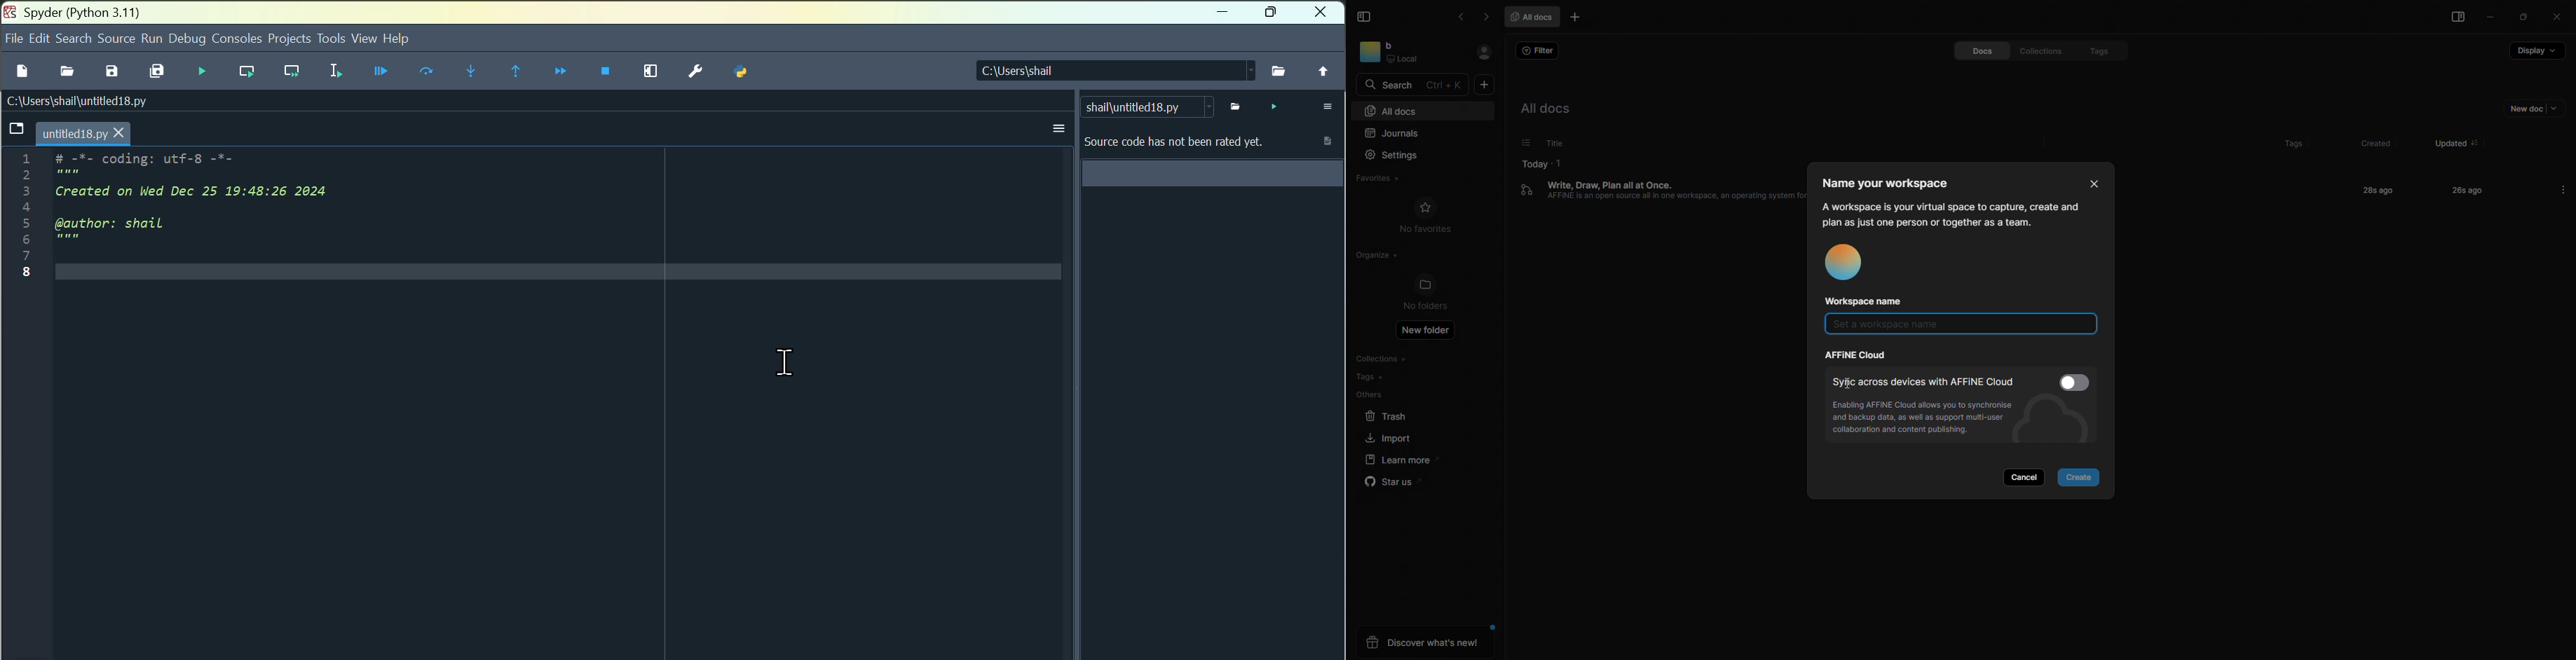 The image size is (2576, 672). Describe the element at coordinates (1555, 108) in the screenshot. I see `al docs` at that location.